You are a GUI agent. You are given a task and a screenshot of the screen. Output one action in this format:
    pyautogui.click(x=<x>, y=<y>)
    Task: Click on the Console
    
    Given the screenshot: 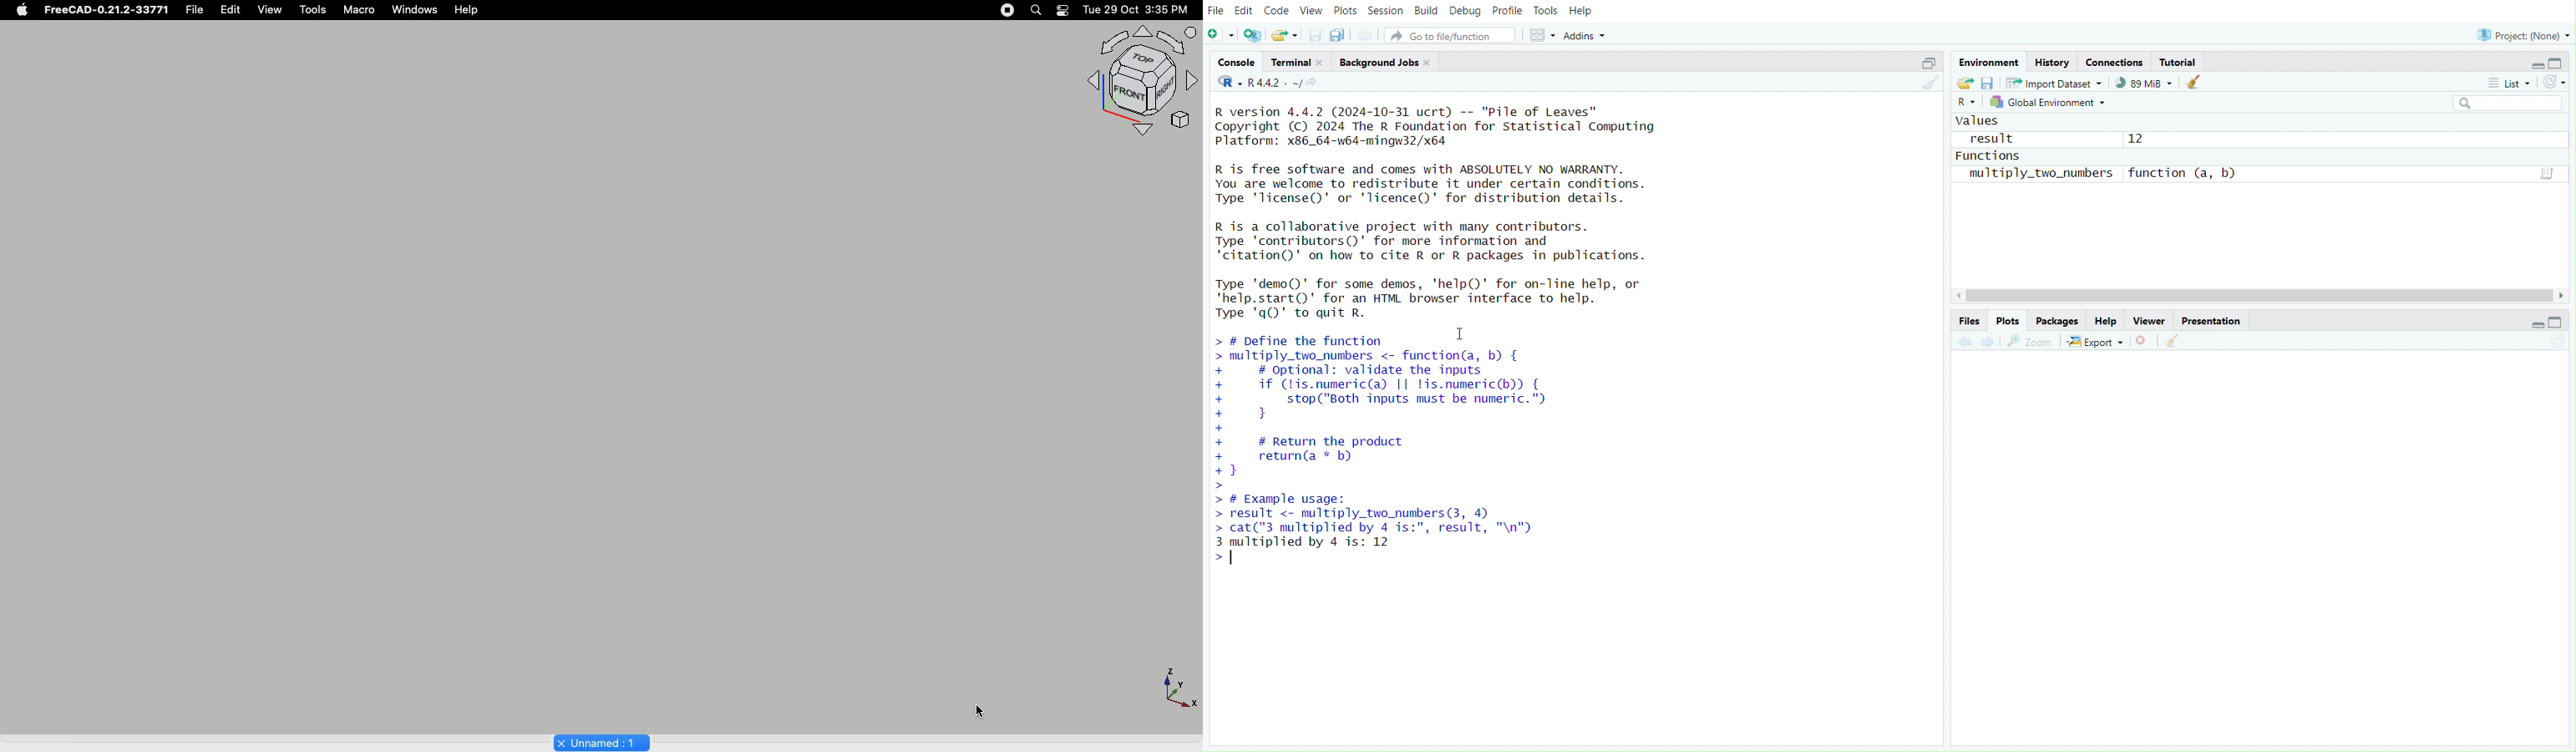 What is the action you would take?
    pyautogui.click(x=1236, y=64)
    